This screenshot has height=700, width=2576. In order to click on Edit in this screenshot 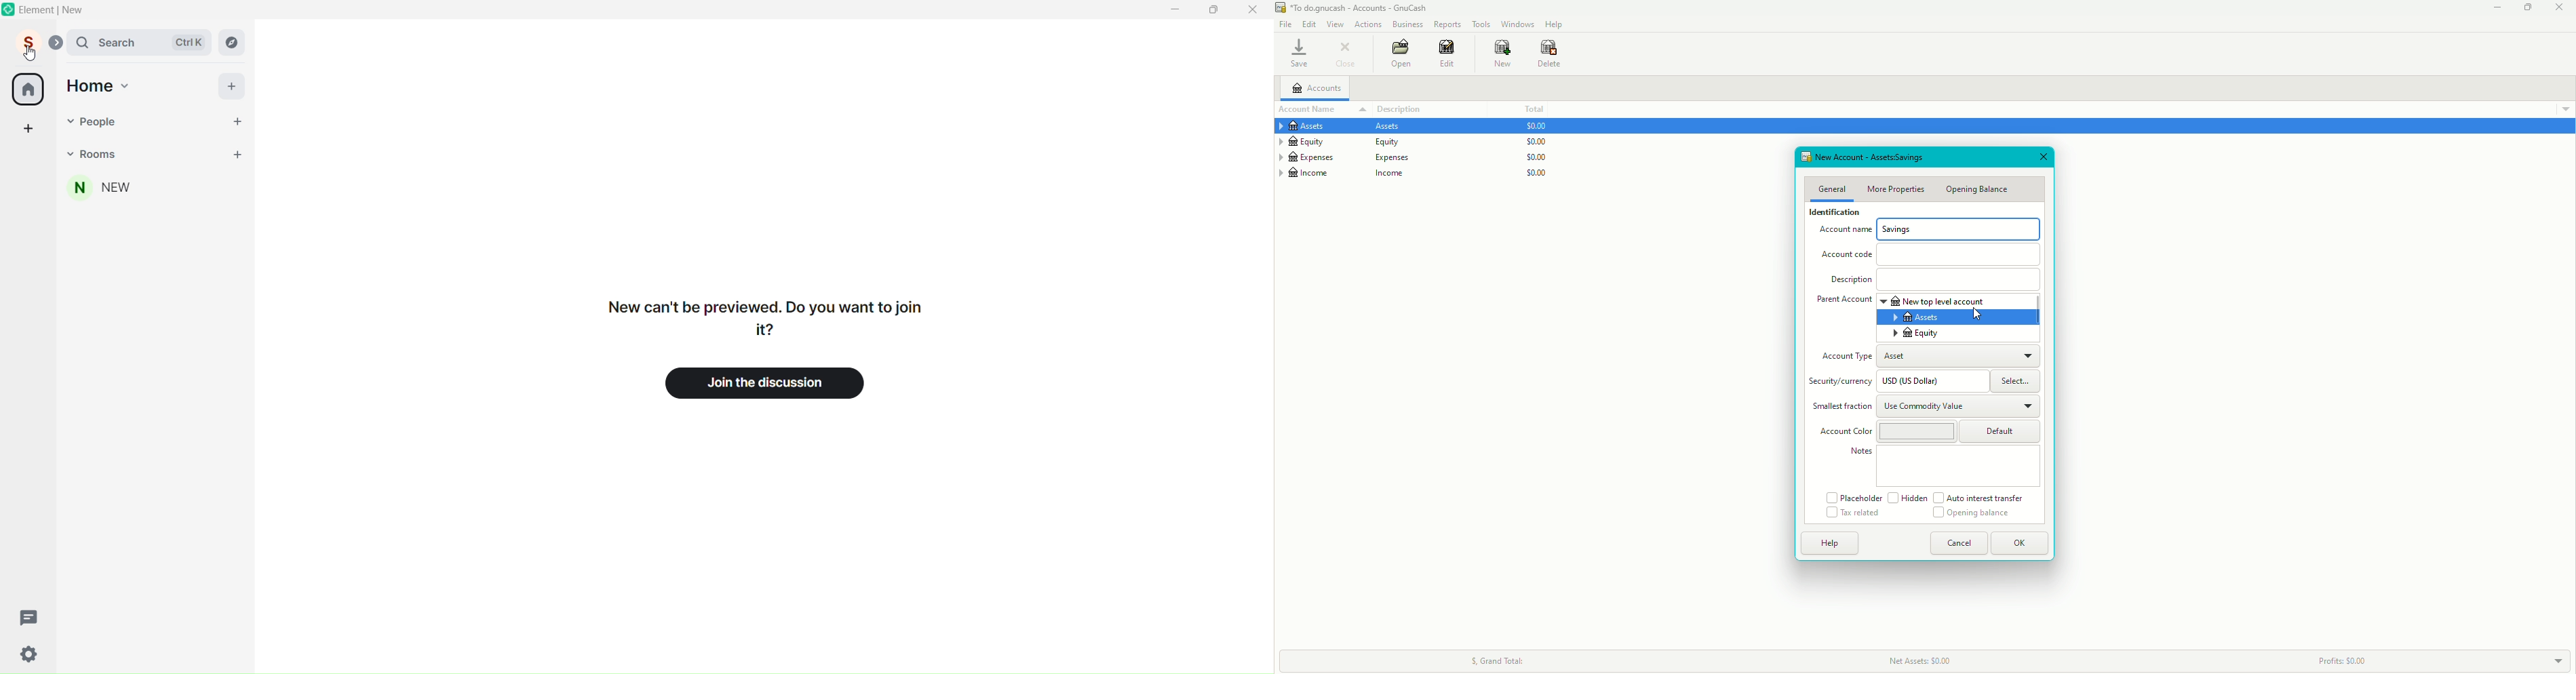, I will do `click(1309, 24)`.